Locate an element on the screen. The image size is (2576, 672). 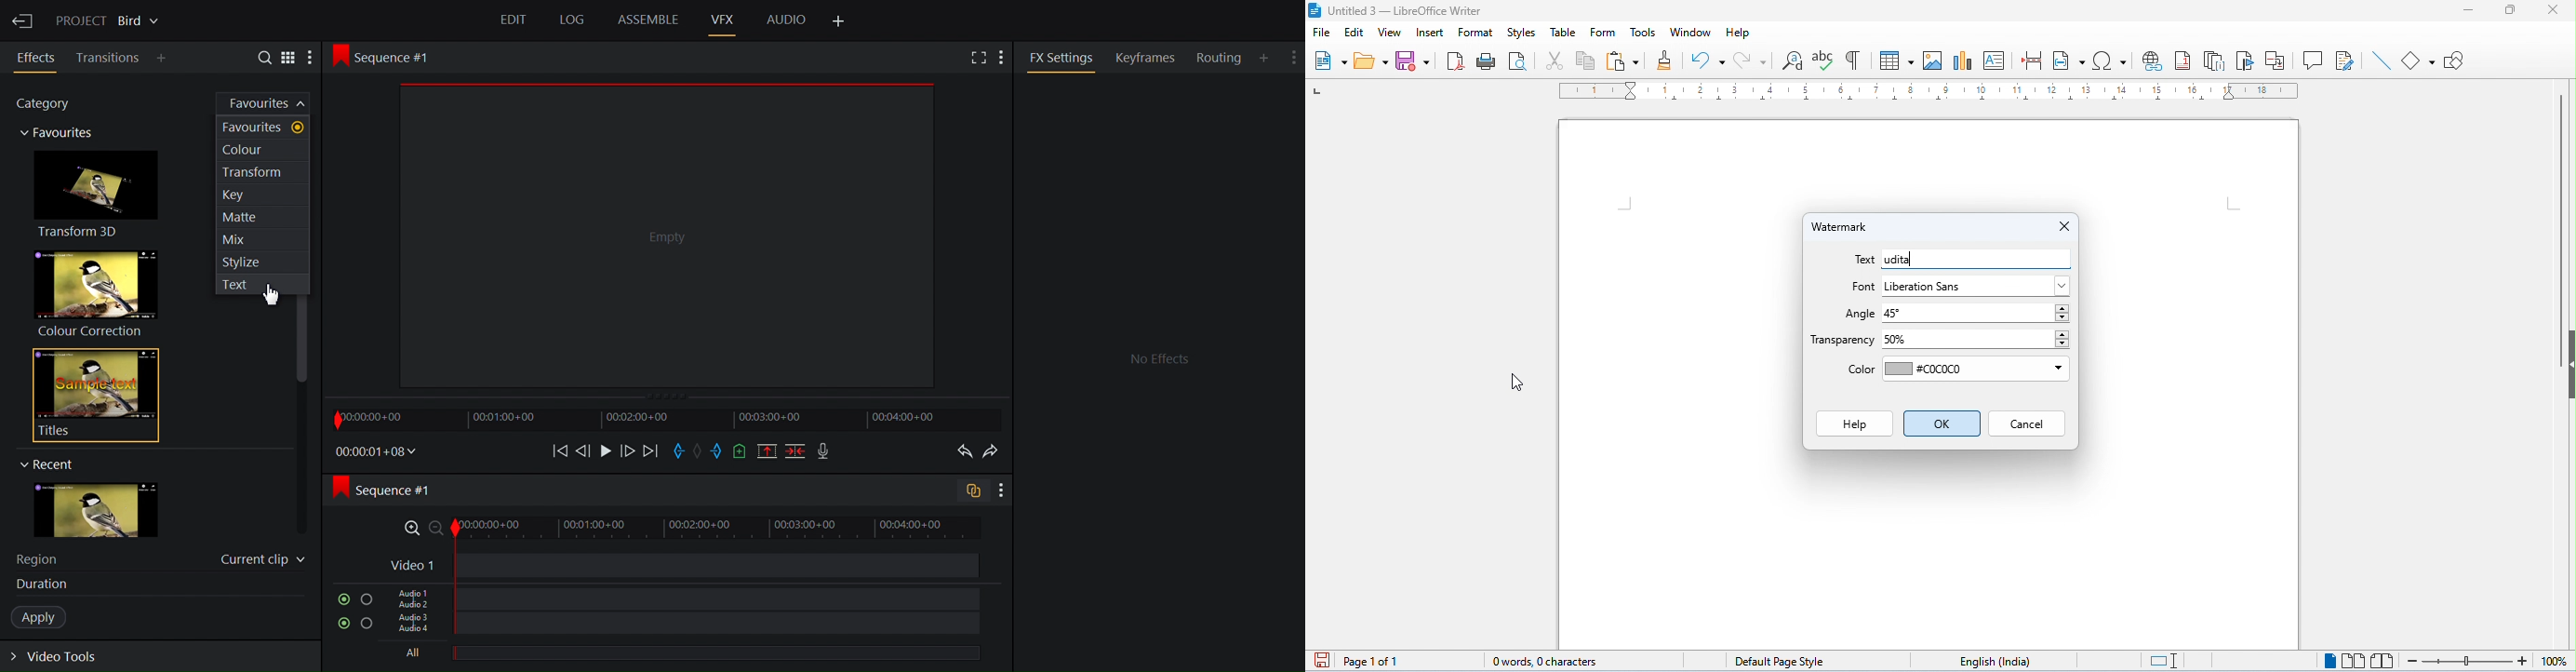
Colour Correction is located at coordinates (102, 292).